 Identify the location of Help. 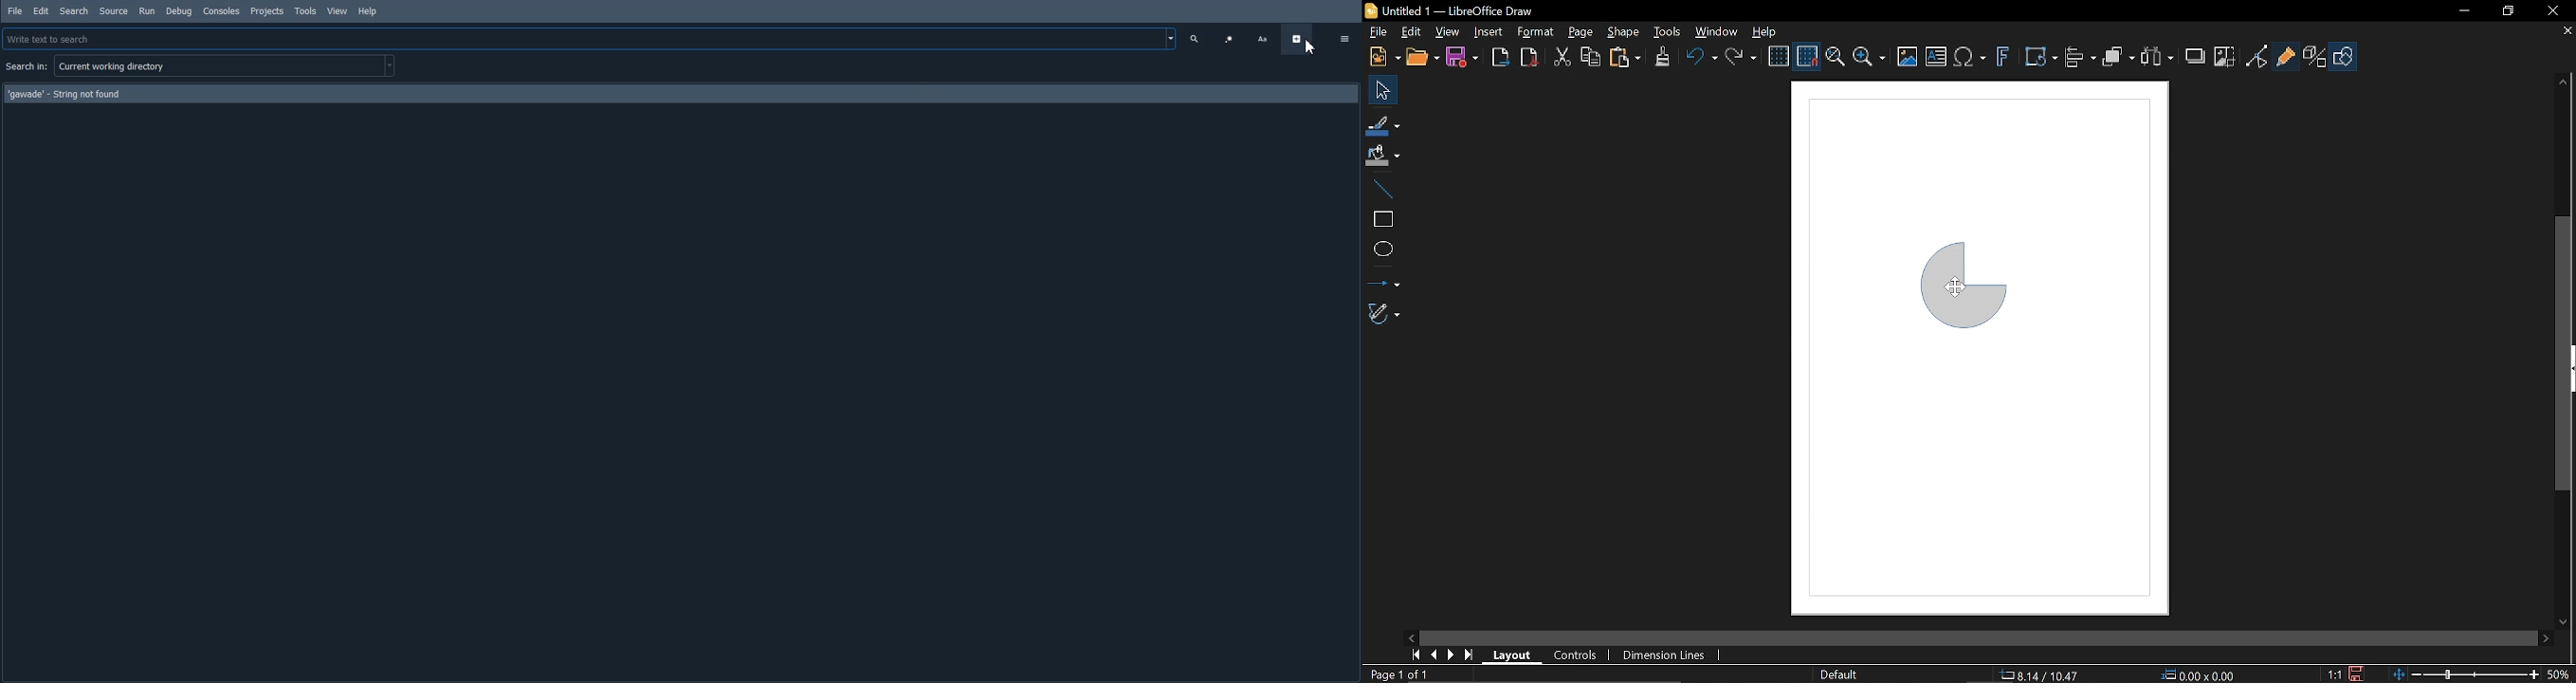
(1766, 32).